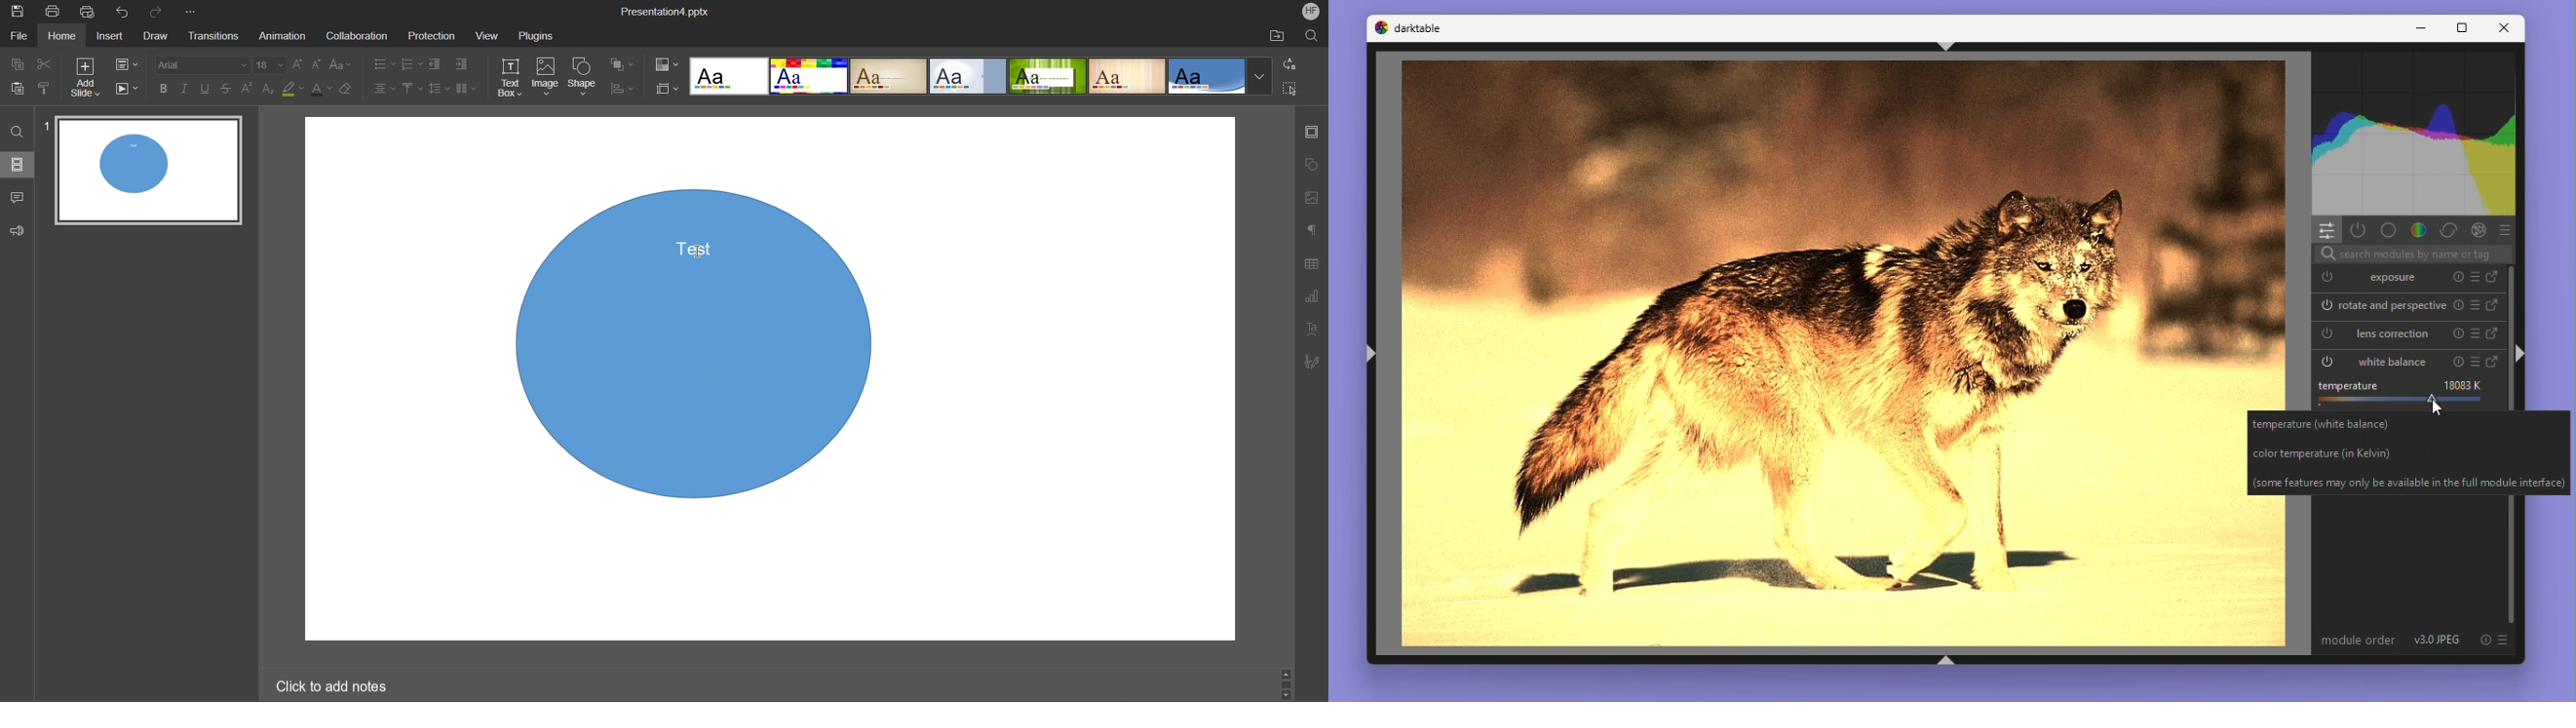  What do you see at coordinates (469, 90) in the screenshot?
I see `Columns` at bounding box center [469, 90].